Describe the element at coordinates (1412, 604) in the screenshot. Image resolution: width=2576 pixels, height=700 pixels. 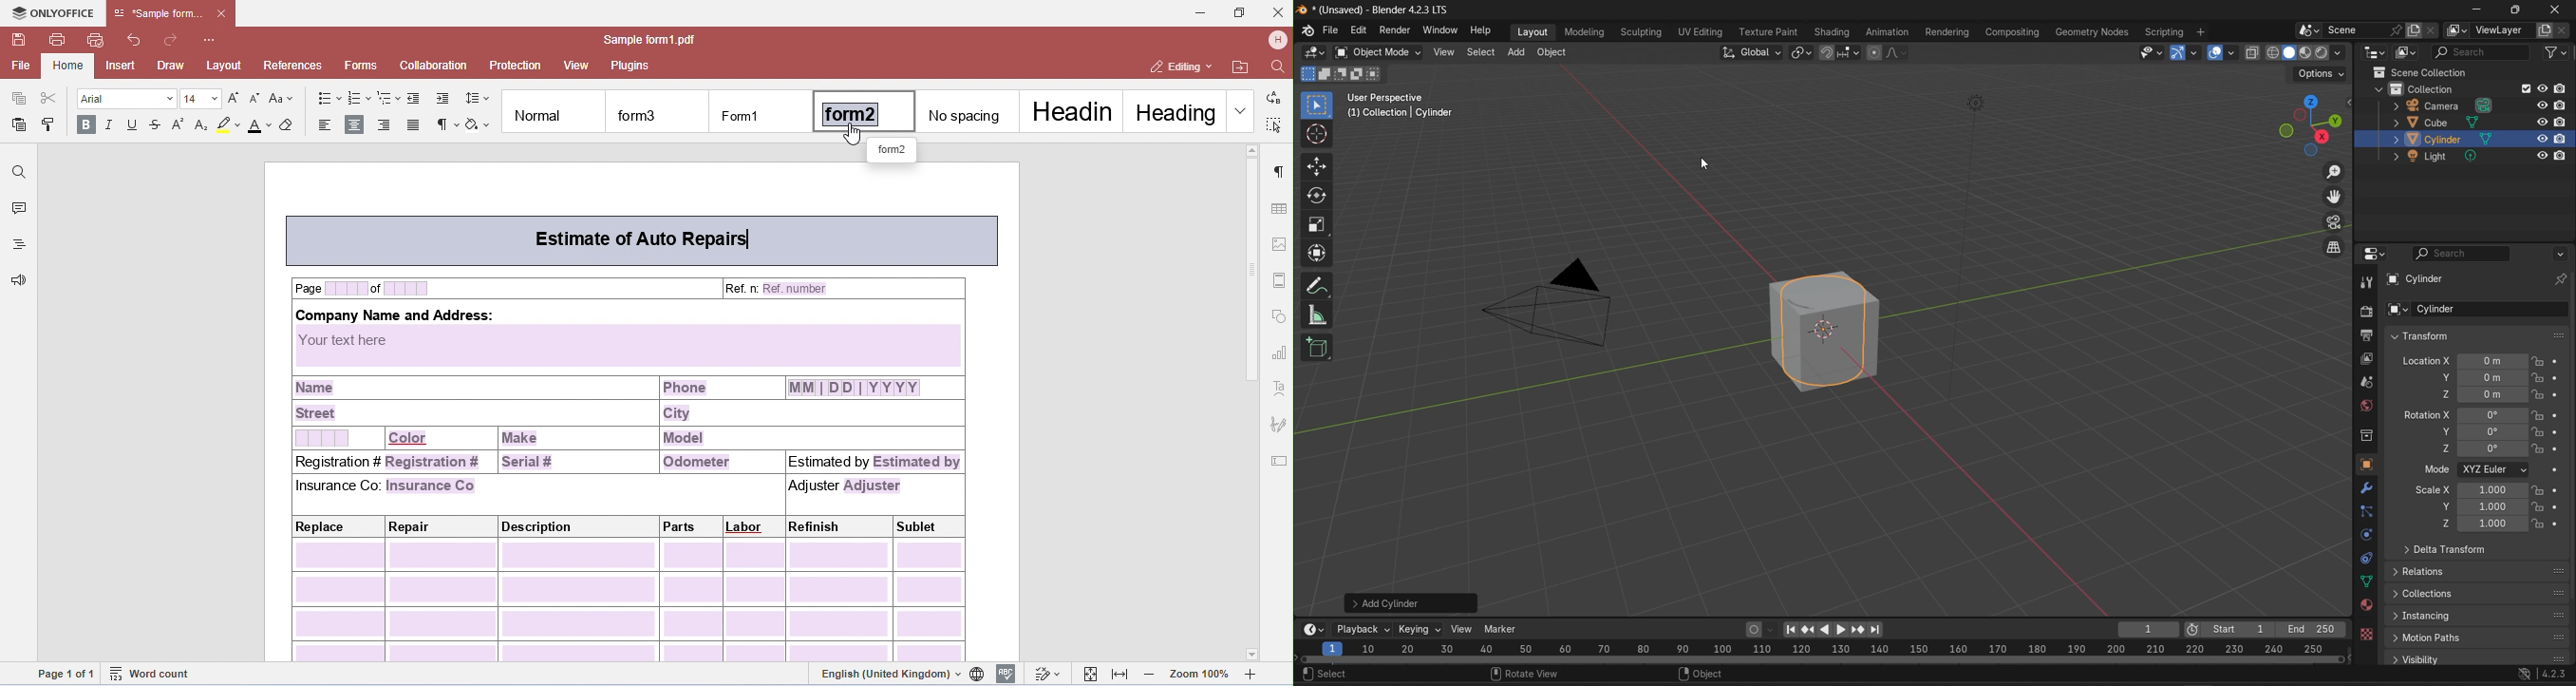
I see ` Add Cylinder ` at that location.